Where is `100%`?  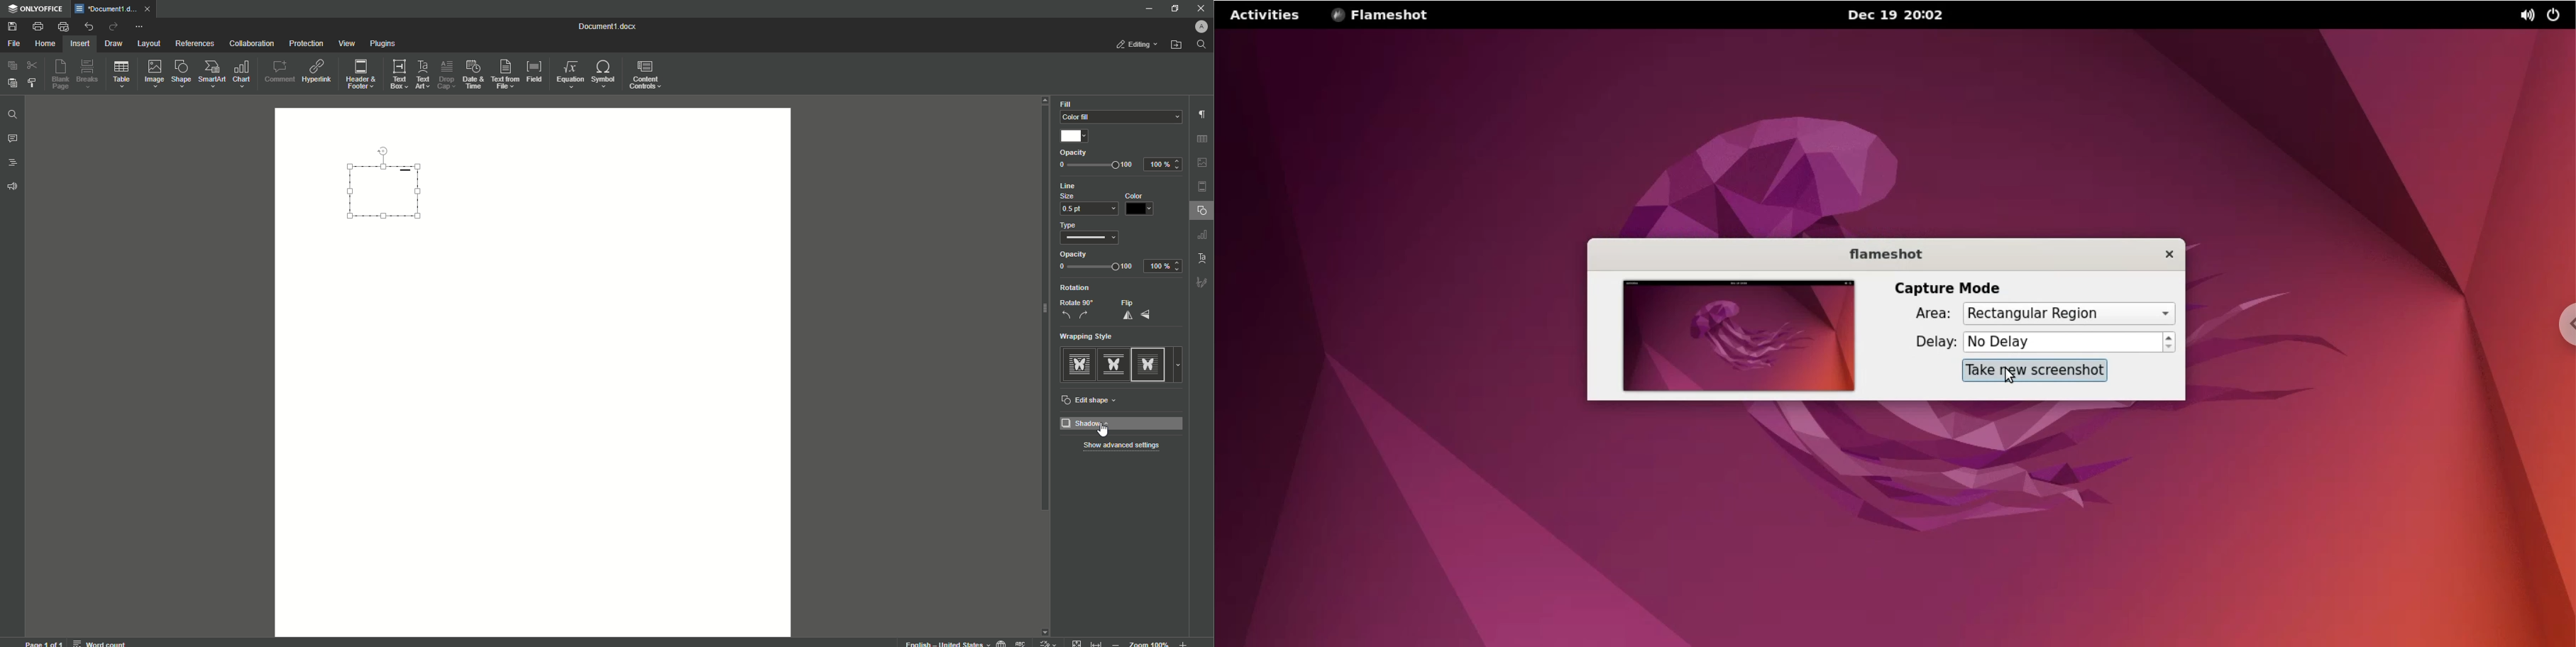
100% is located at coordinates (1164, 164).